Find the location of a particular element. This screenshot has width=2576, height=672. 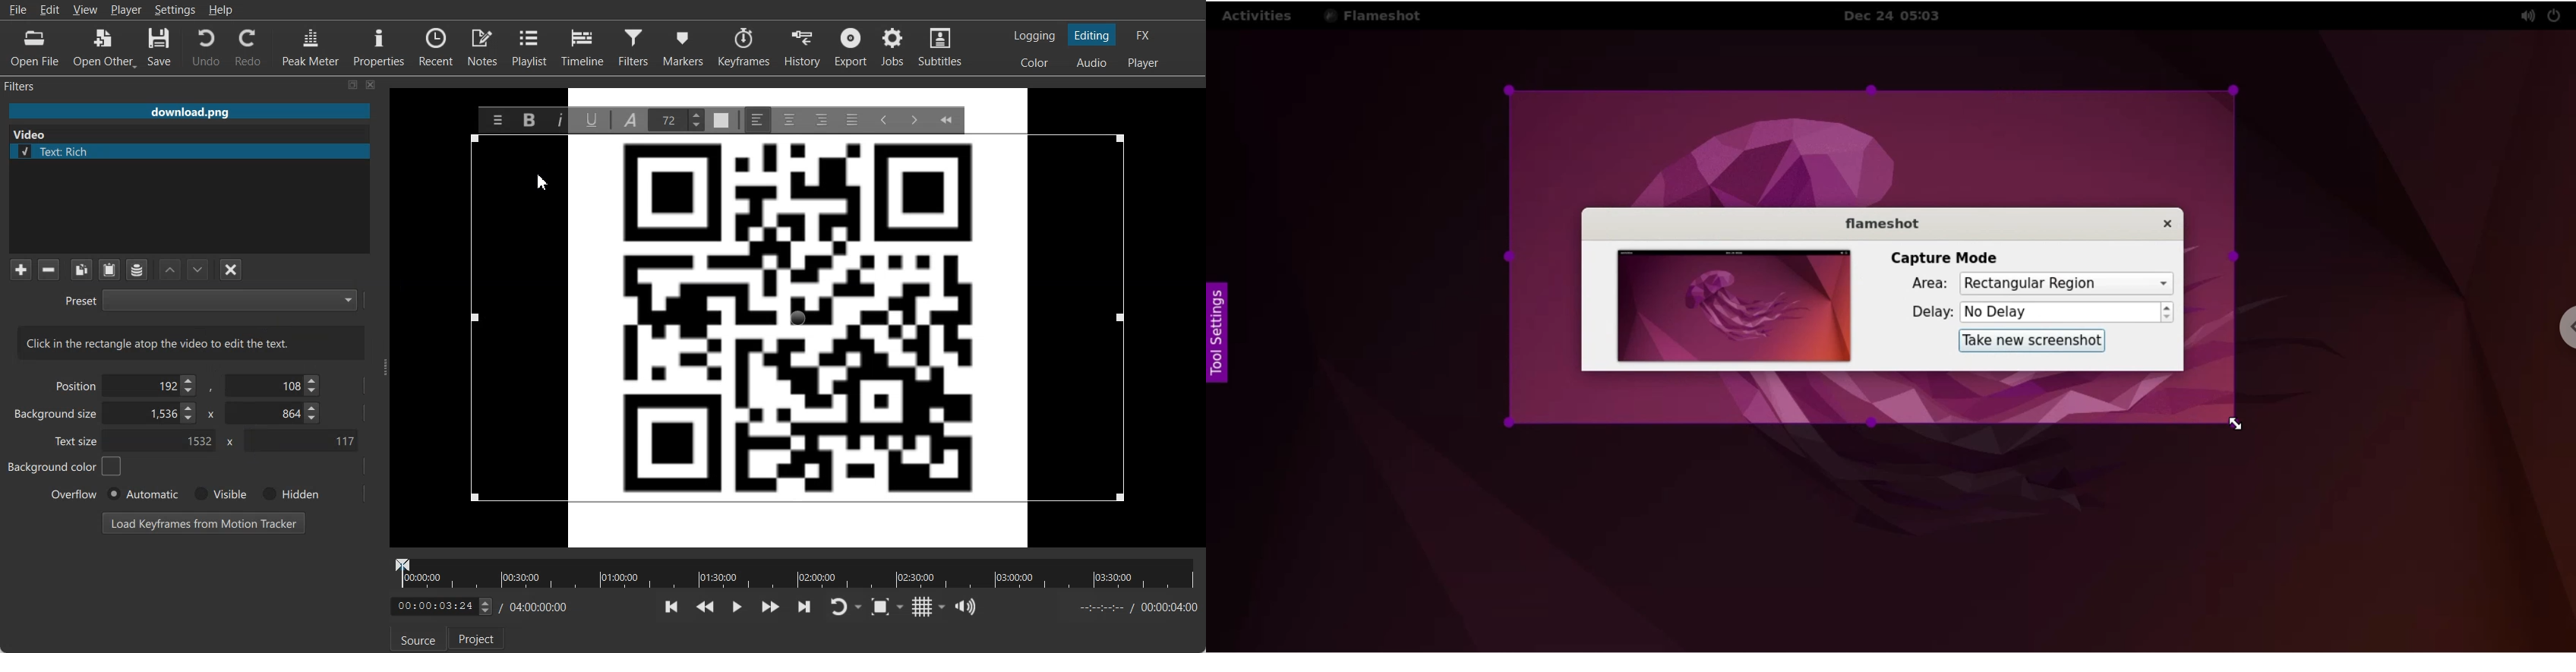

Video timeline is located at coordinates (794, 572).